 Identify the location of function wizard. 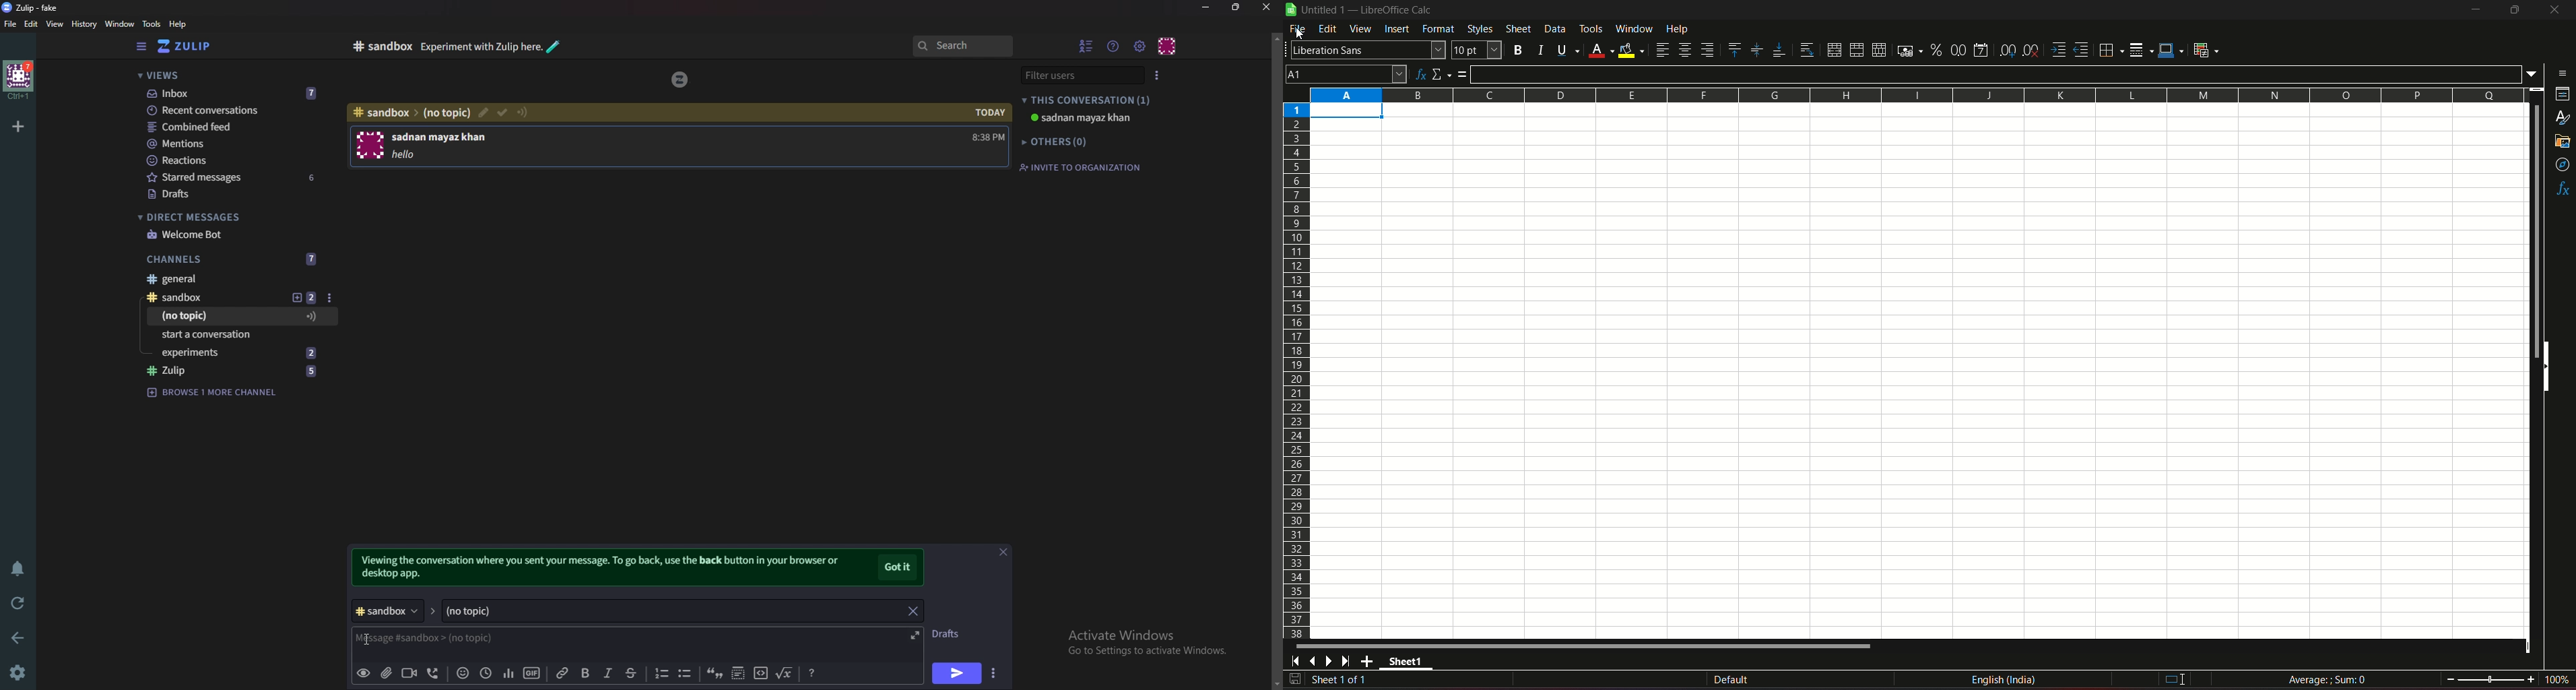
(1419, 73).